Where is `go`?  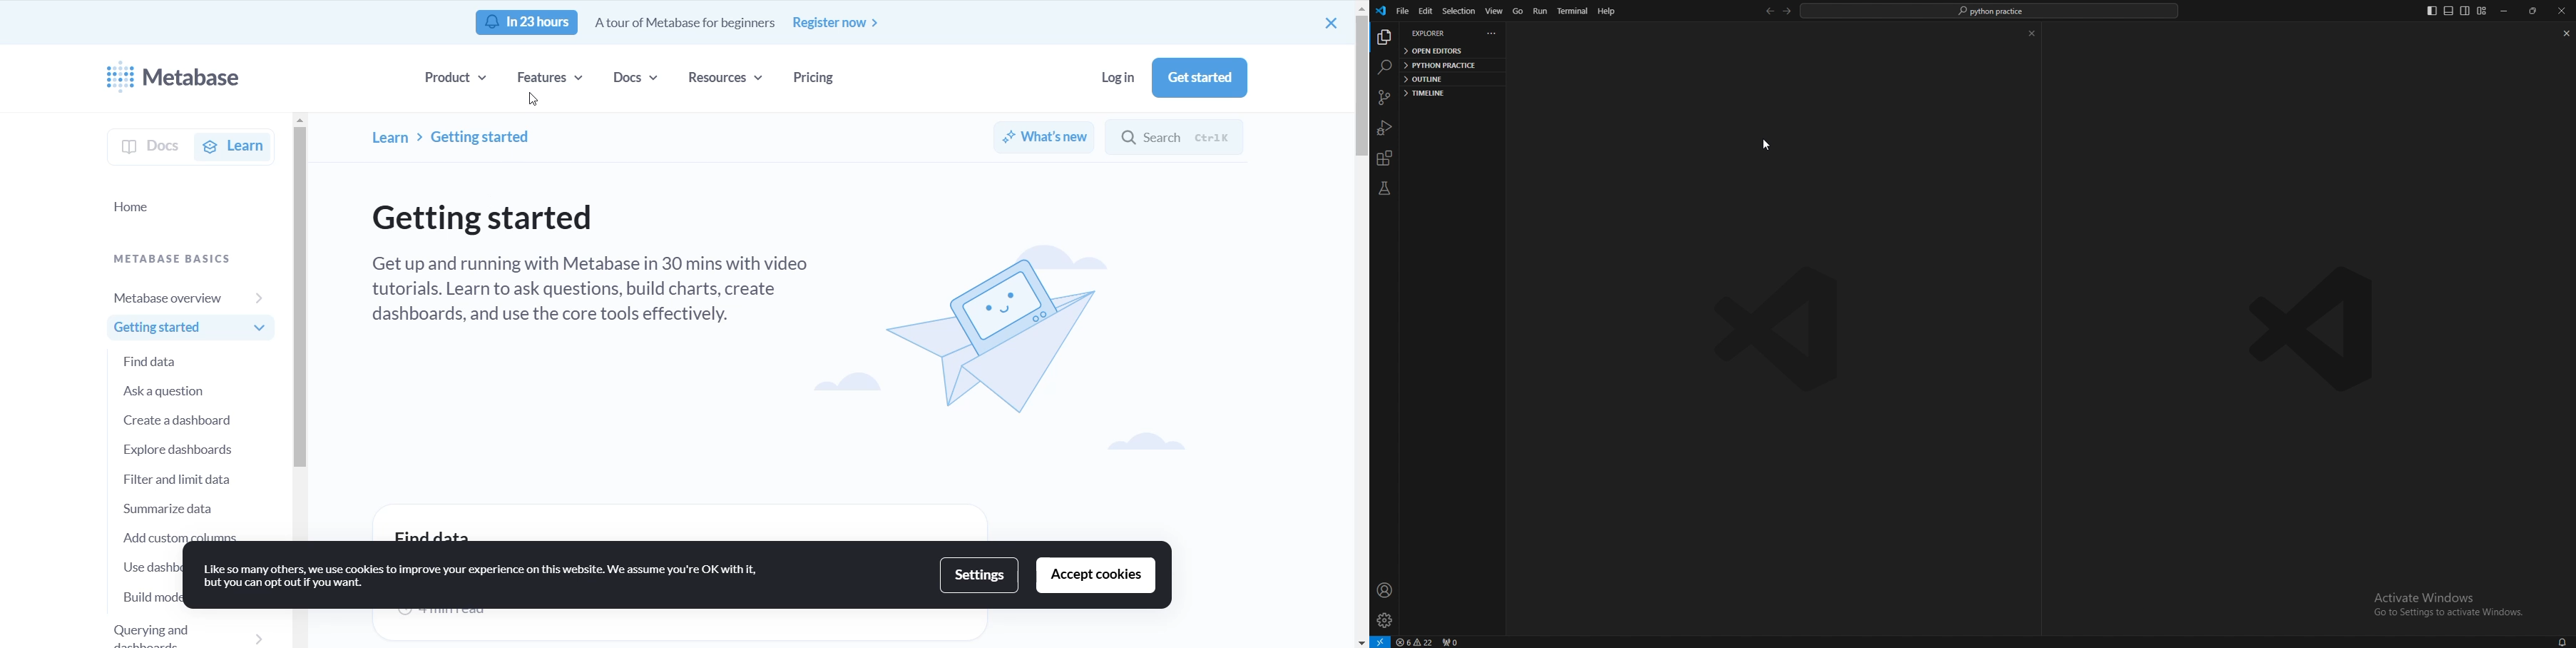
go is located at coordinates (1518, 11).